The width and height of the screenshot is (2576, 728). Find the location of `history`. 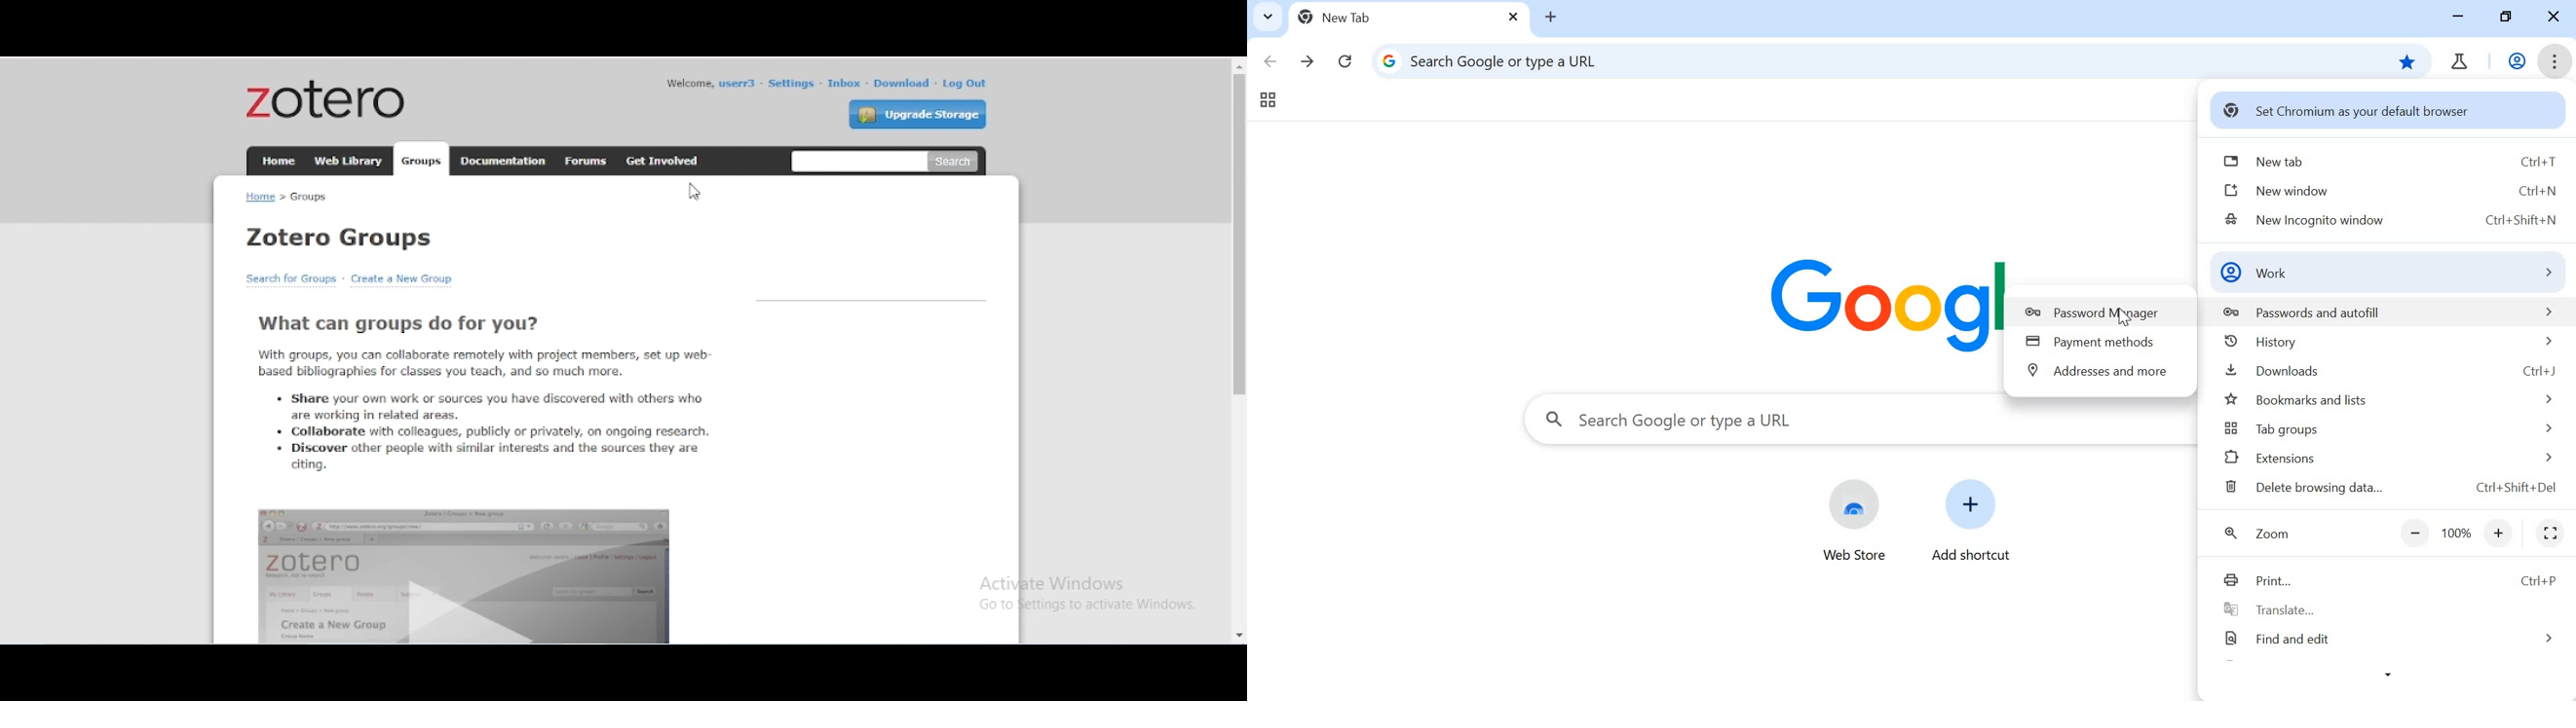

history is located at coordinates (2389, 342).